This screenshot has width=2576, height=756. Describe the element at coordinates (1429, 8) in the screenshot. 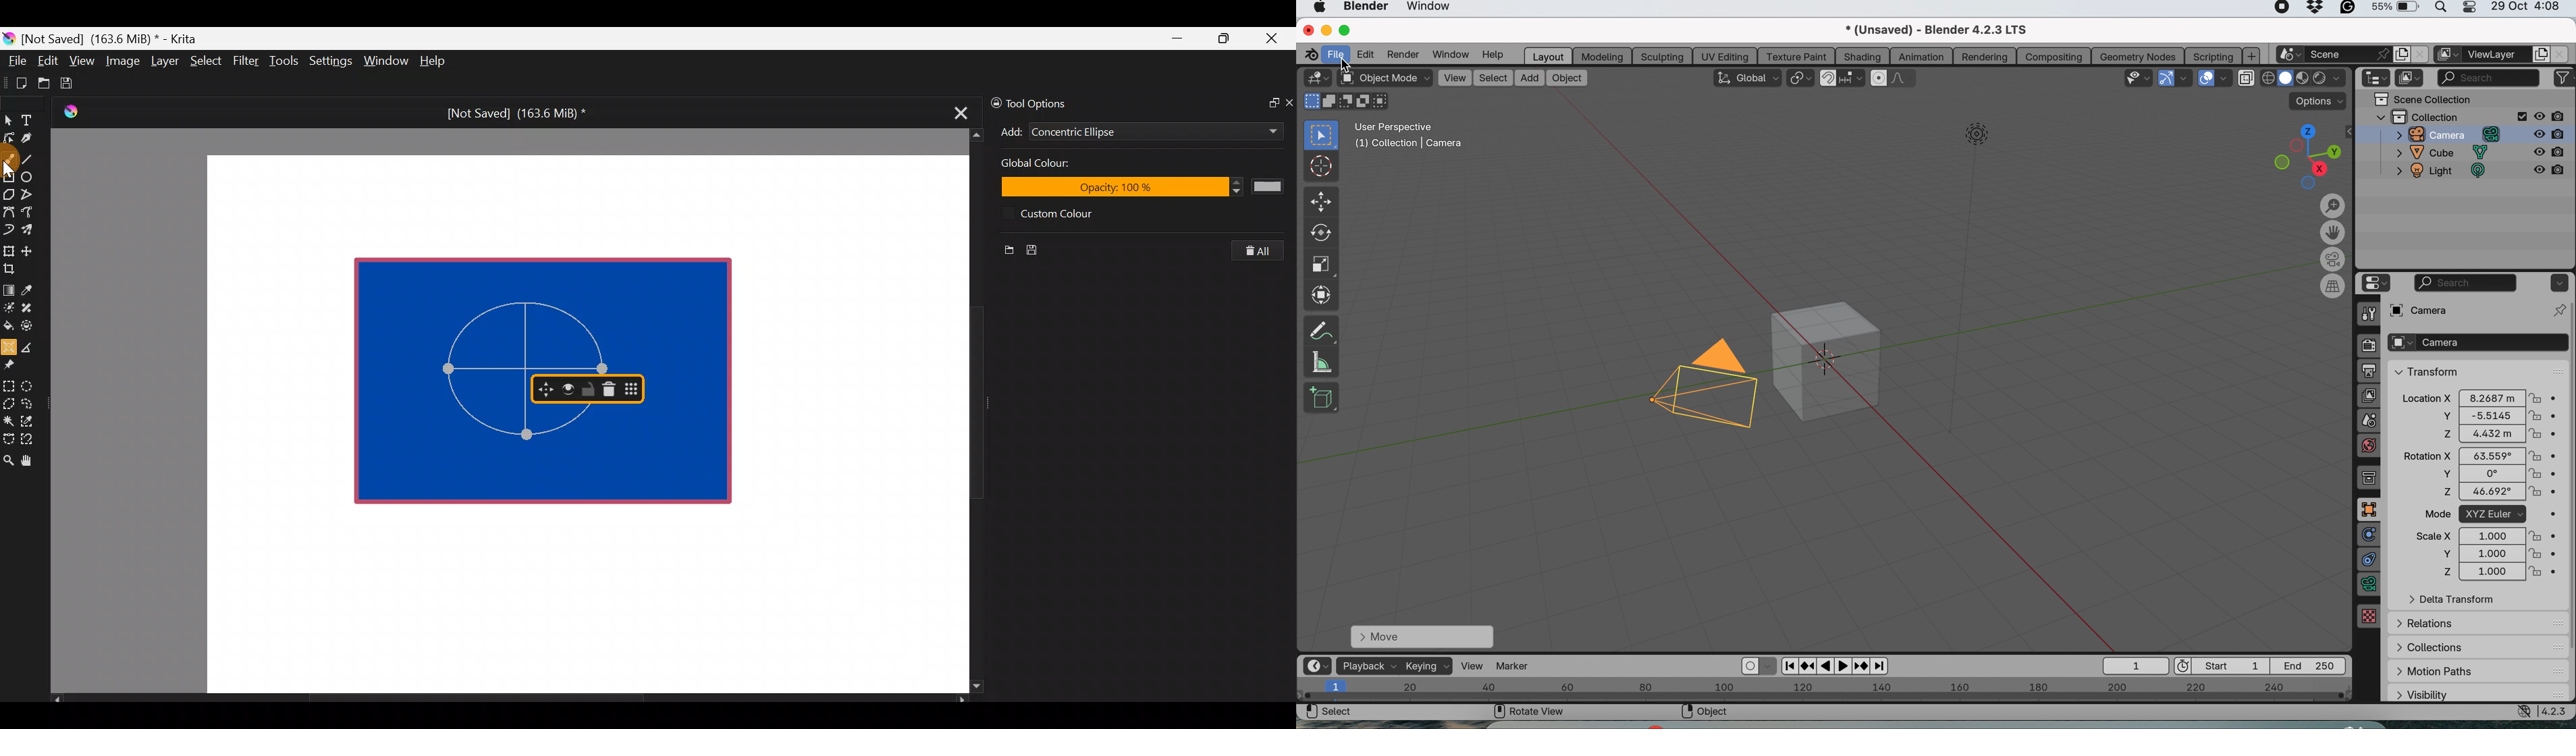

I see `window` at that location.